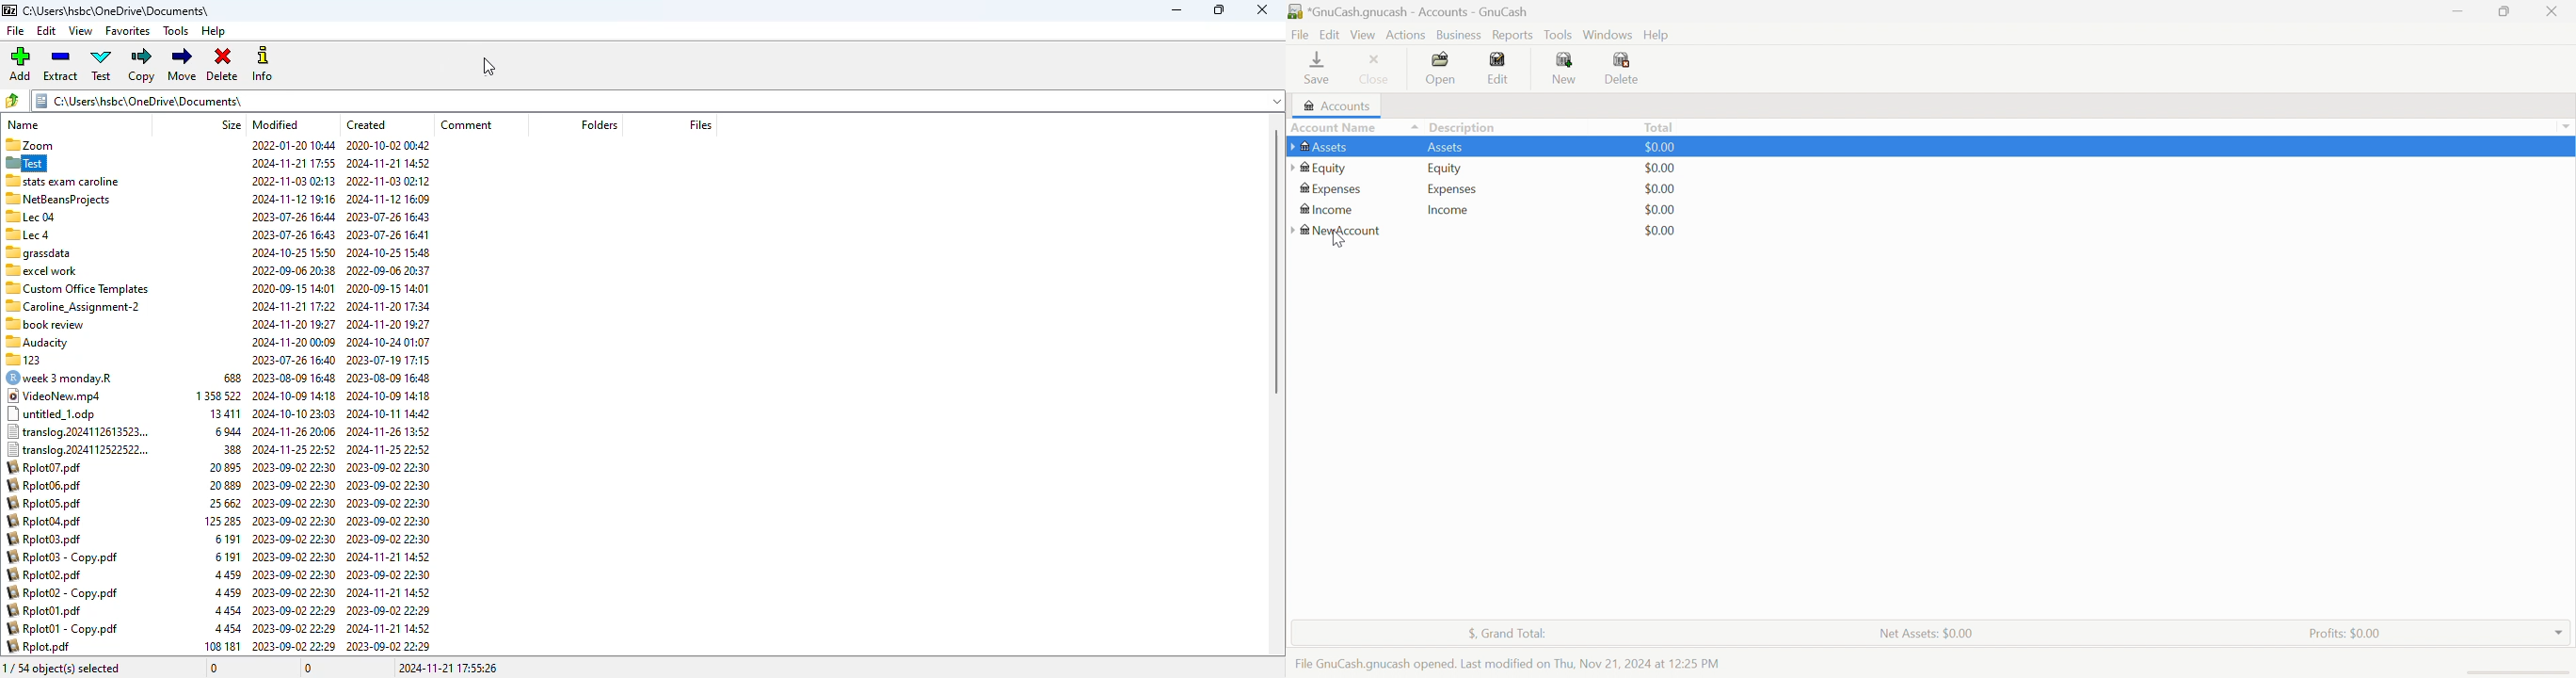  Describe the element at coordinates (294, 163) in the screenshot. I see `2024-11-21 17:55` at that location.